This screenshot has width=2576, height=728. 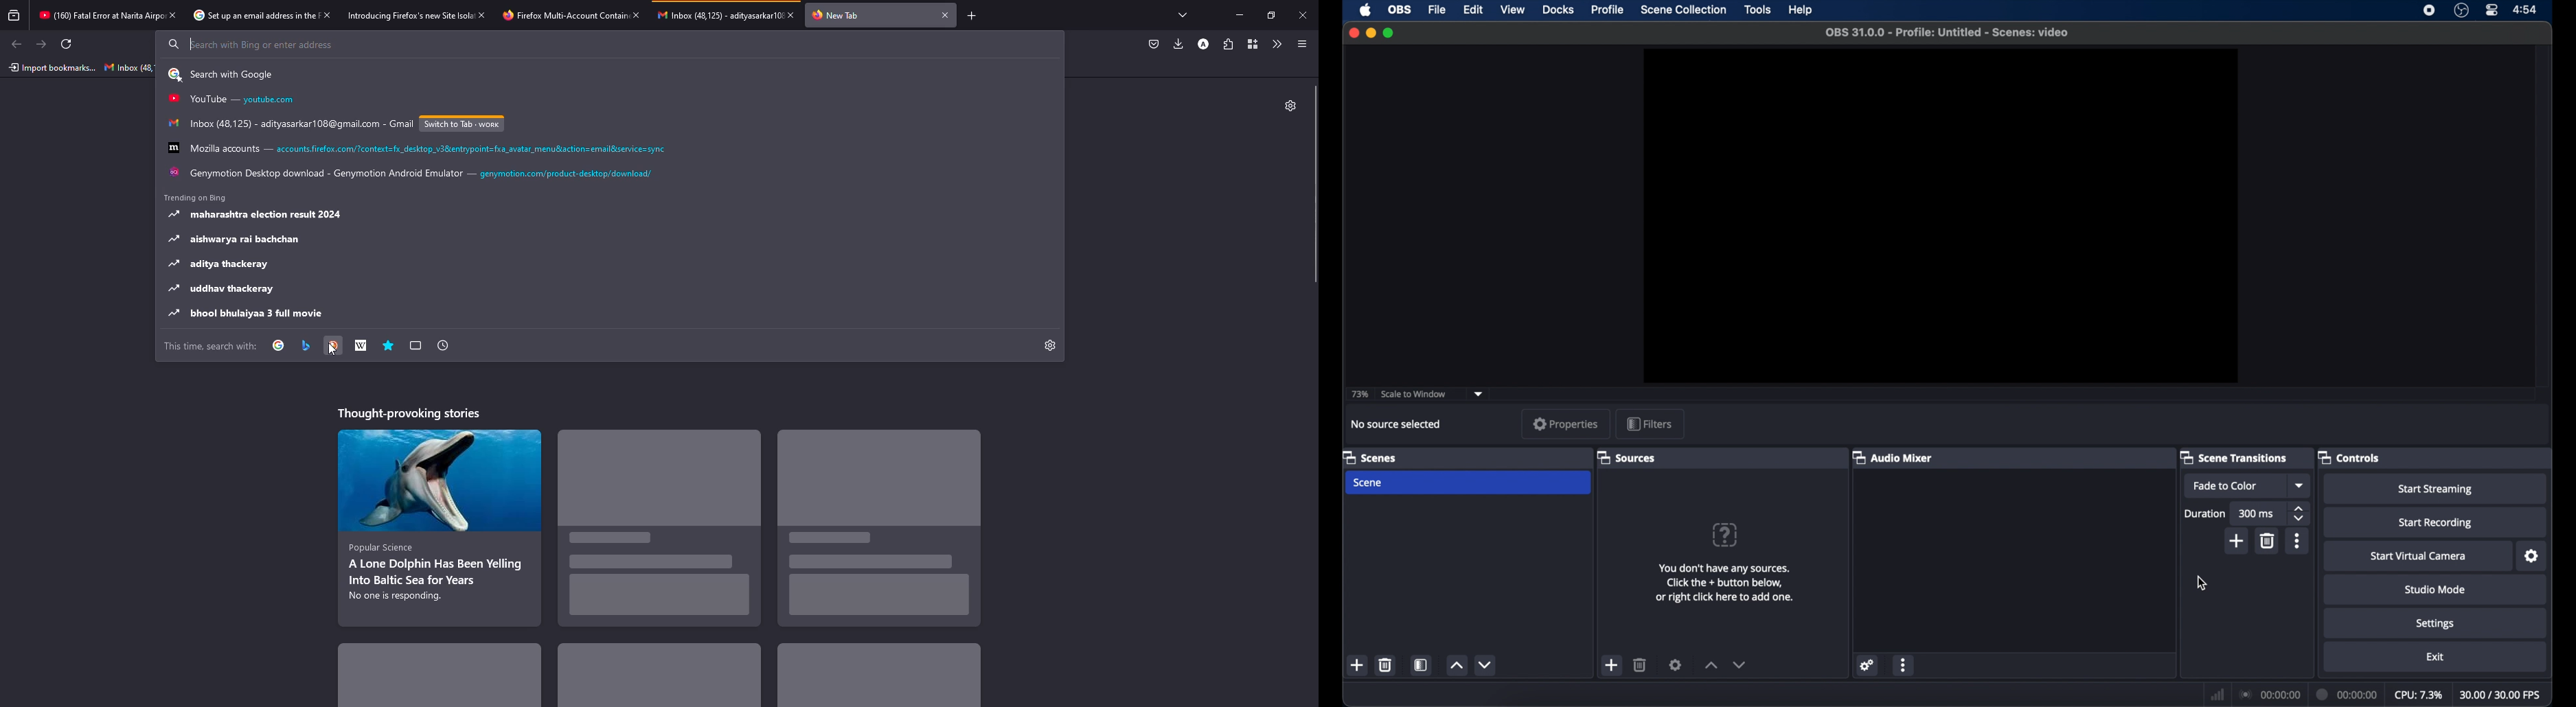 I want to click on maximize, so click(x=1389, y=33).